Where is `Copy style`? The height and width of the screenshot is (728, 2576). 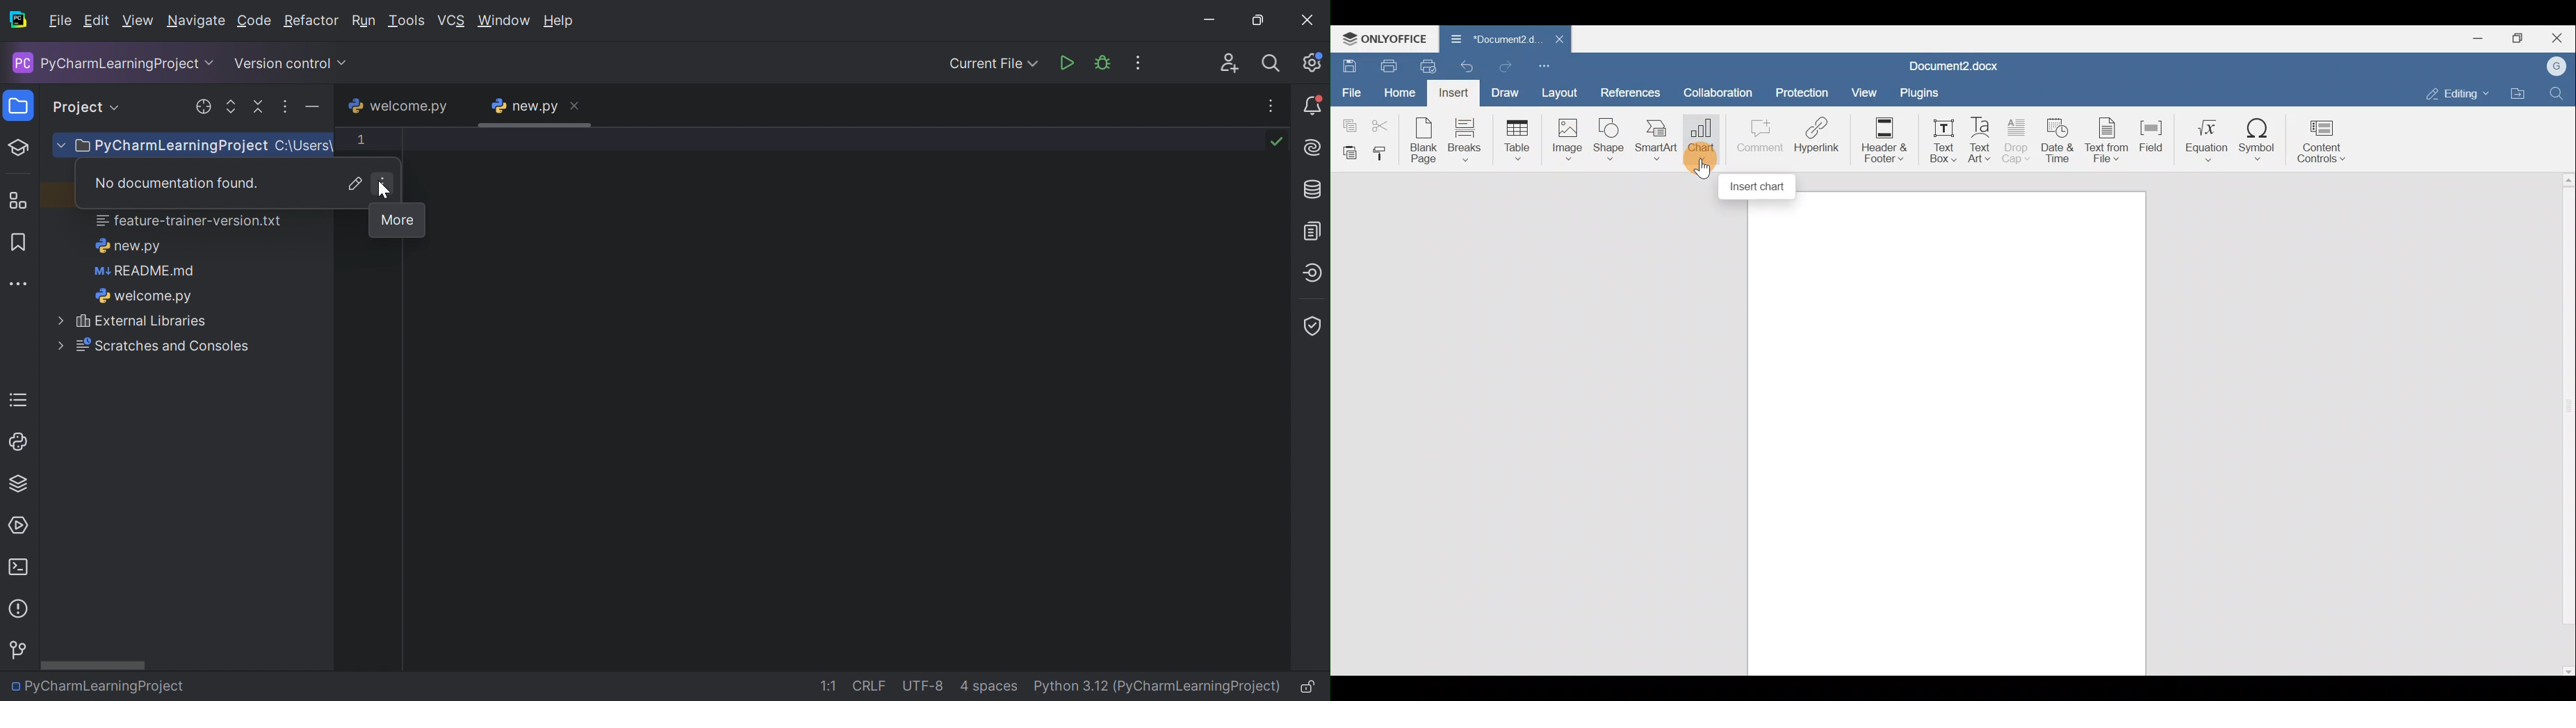
Copy style is located at coordinates (1385, 153).